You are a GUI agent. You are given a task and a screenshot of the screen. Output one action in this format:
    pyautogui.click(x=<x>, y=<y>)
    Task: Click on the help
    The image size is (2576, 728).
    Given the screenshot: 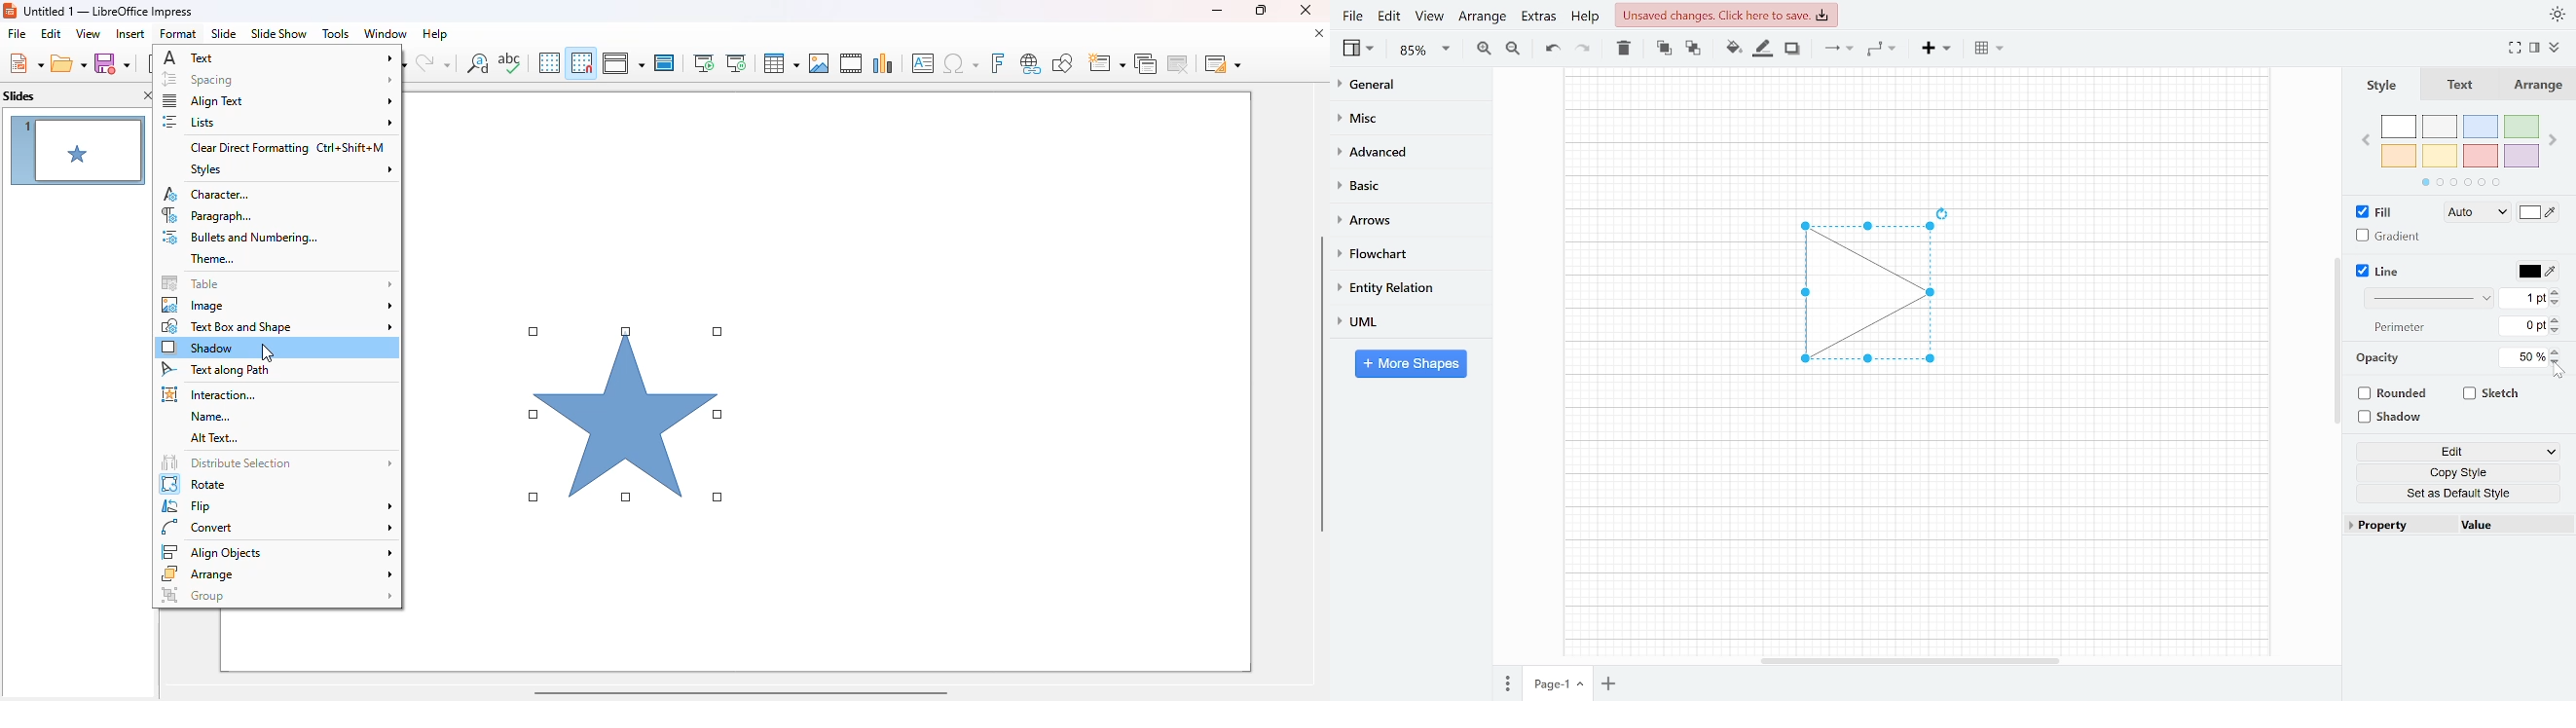 What is the action you would take?
    pyautogui.click(x=1587, y=16)
    